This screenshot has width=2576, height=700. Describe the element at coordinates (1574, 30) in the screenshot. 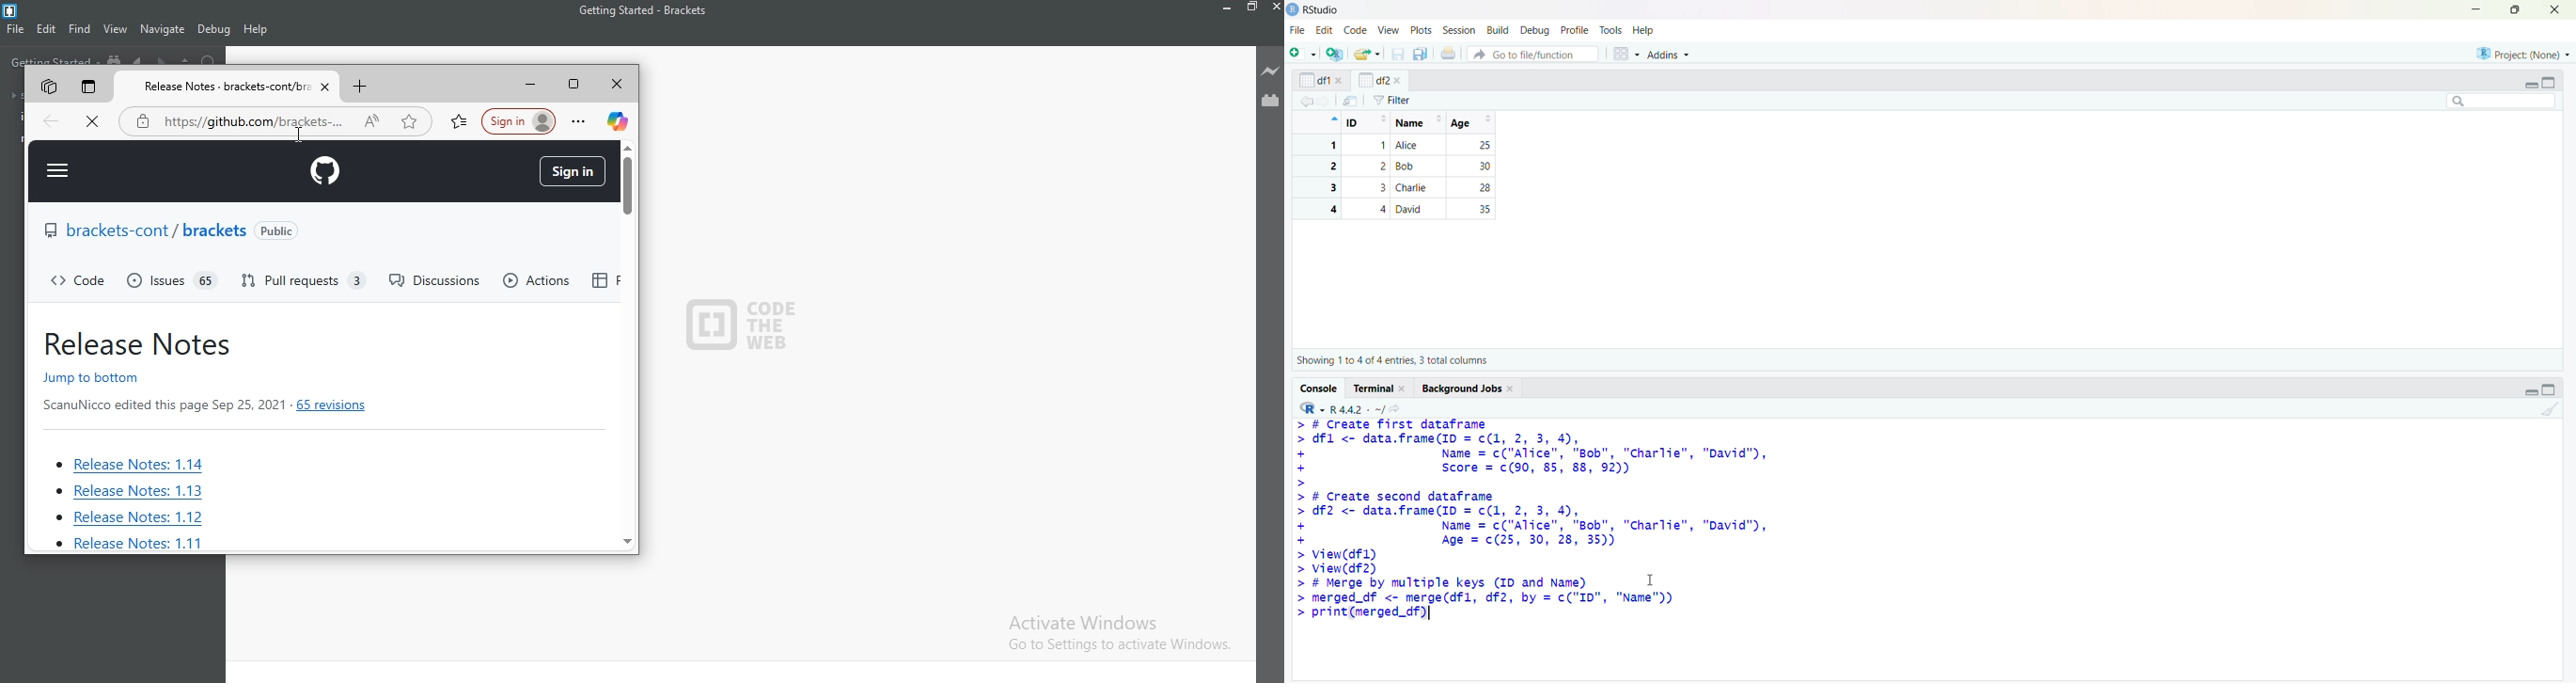

I see `profile` at that location.